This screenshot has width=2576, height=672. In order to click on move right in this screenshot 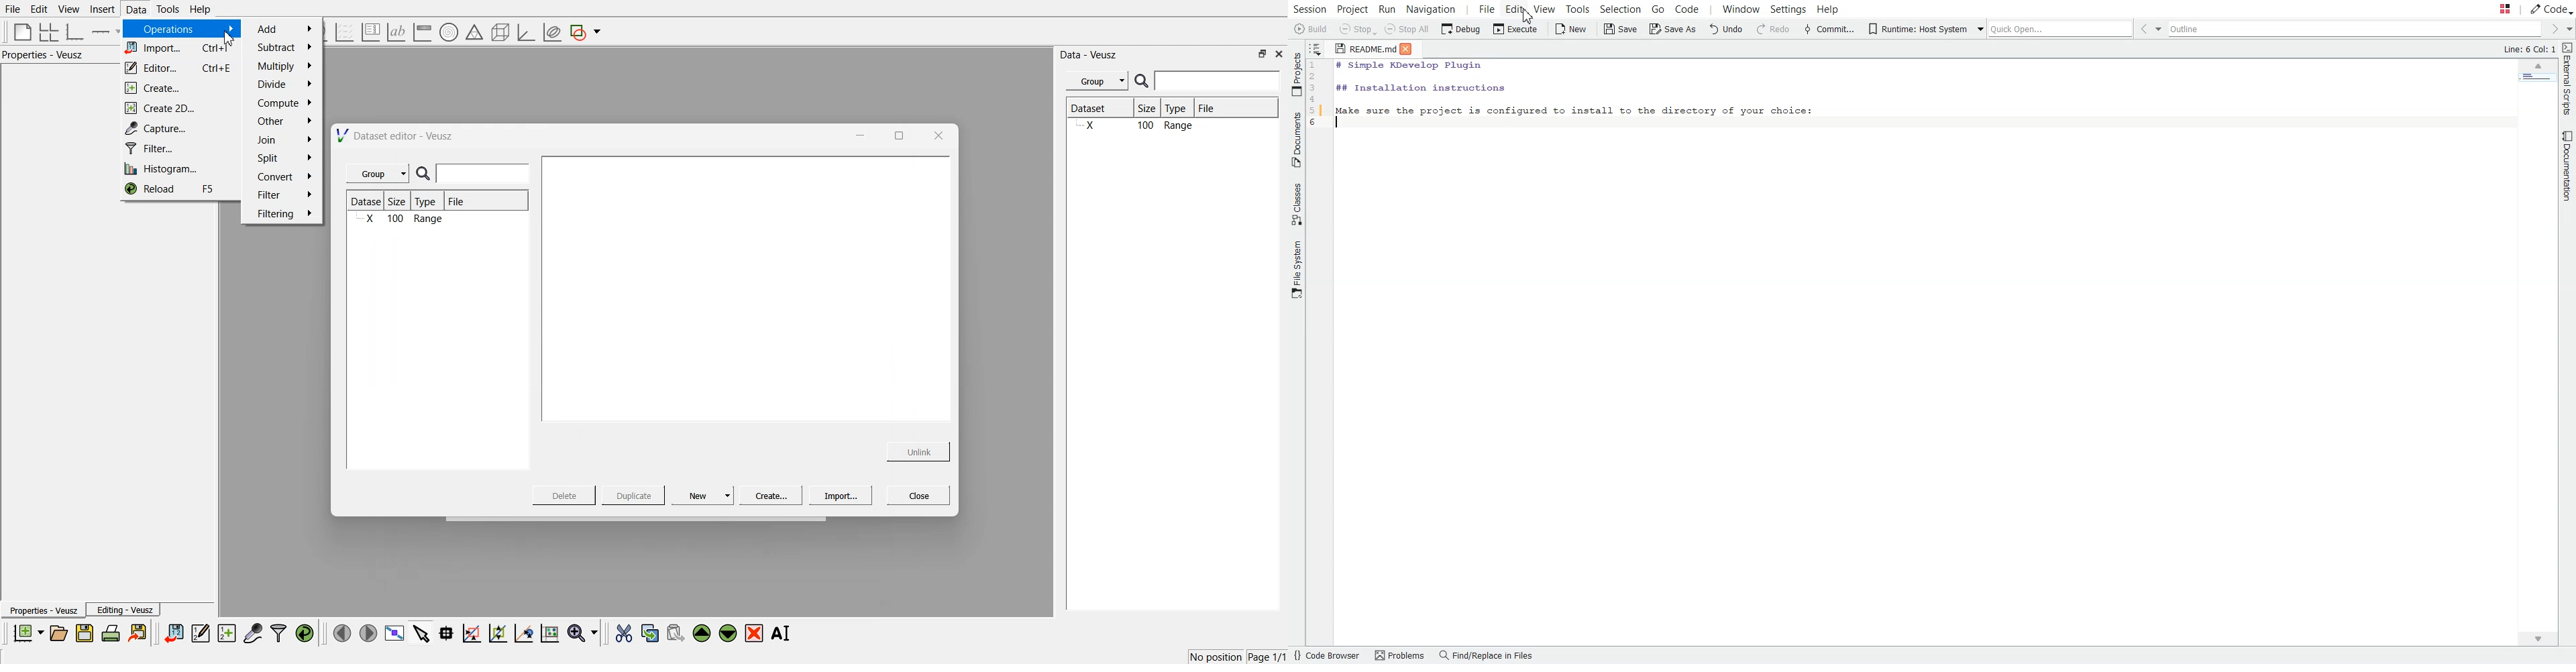, I will do `click(368, 632)`.